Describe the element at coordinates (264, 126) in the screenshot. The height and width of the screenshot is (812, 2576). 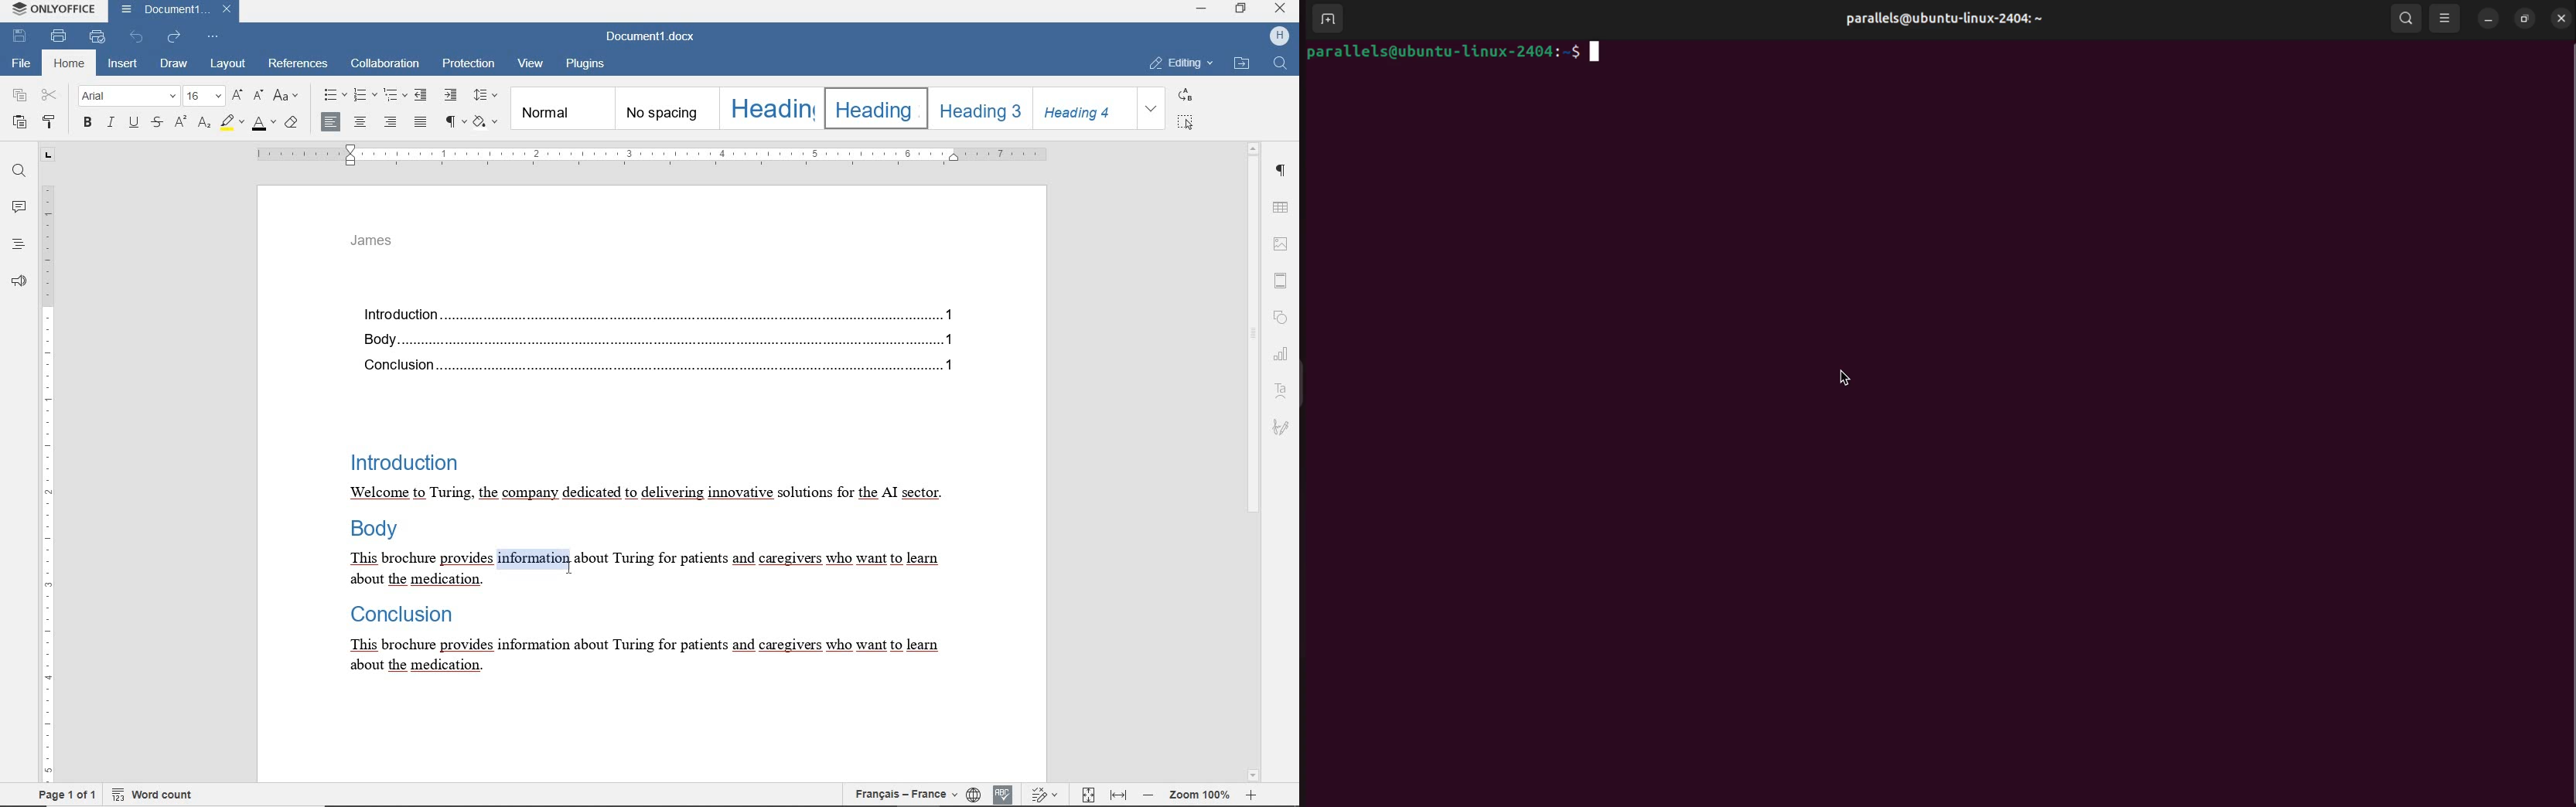
I see `FONT COLOR` at that location.